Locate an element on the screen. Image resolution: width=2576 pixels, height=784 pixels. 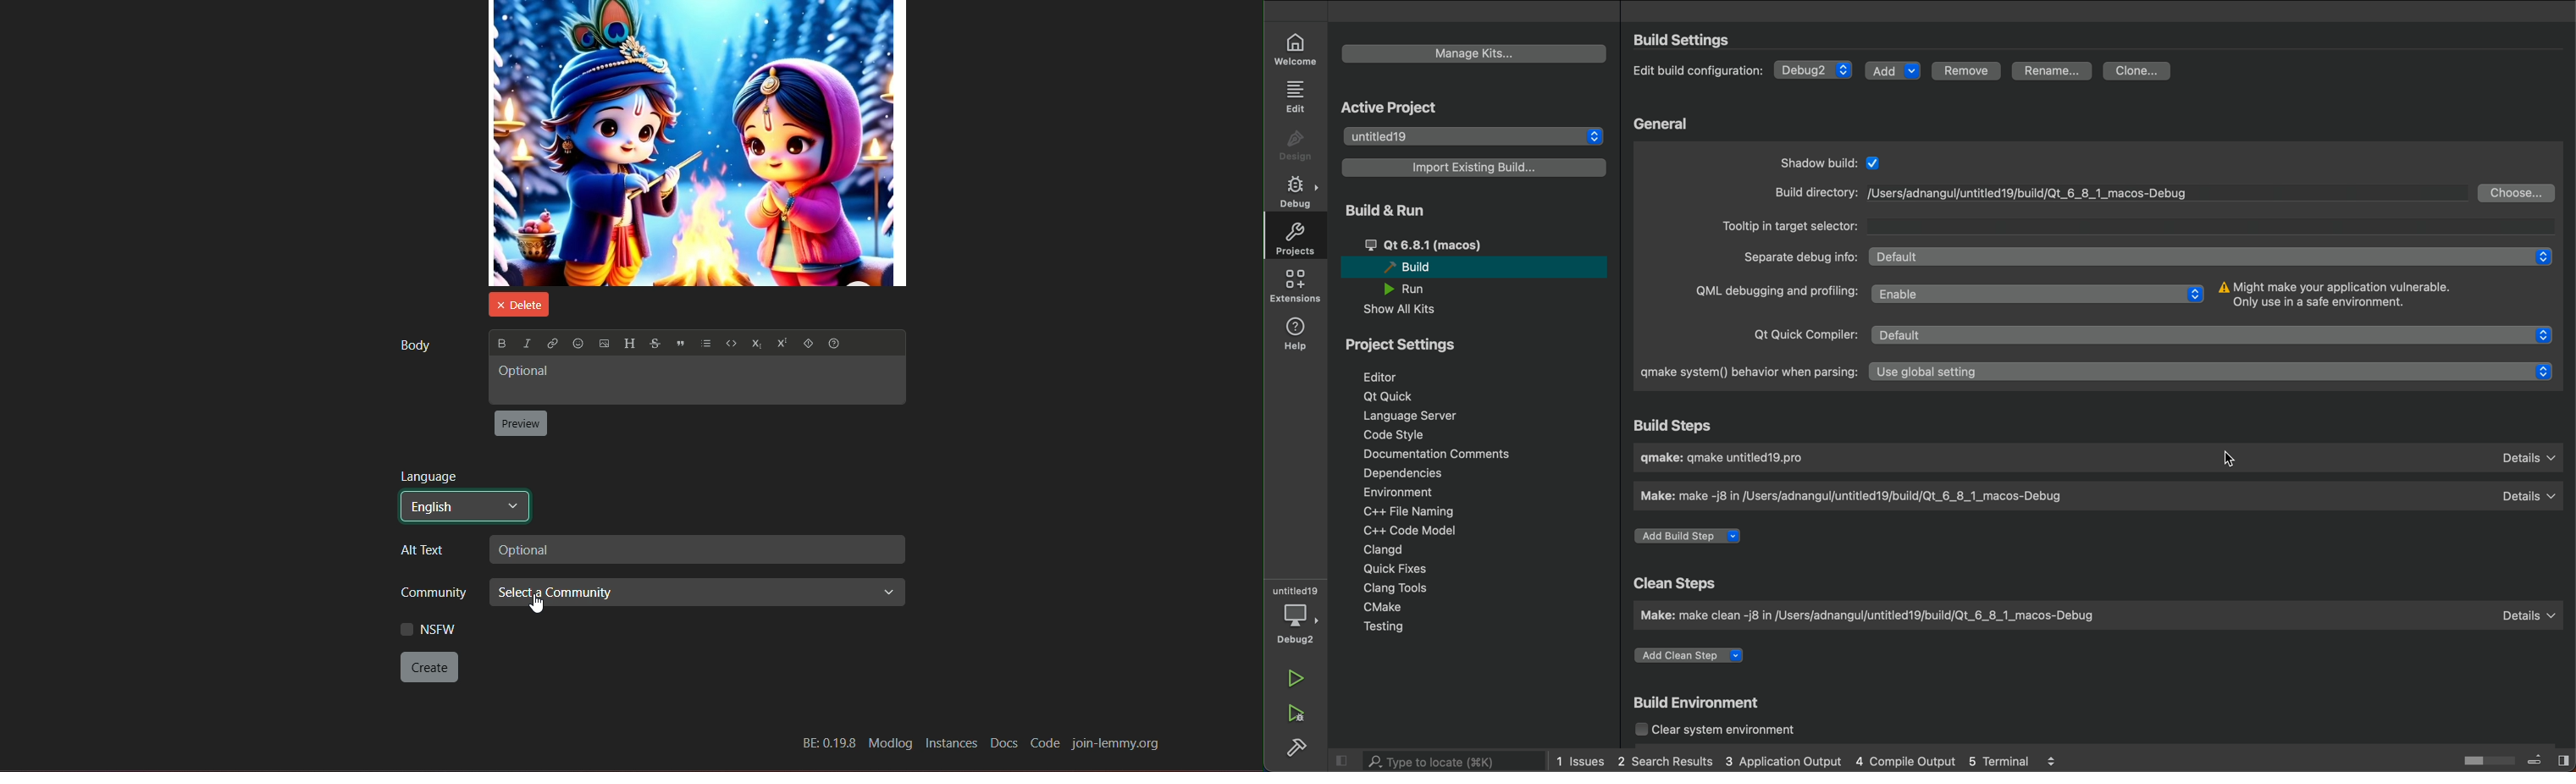
Environment  is located at coordinates (1412, 492).